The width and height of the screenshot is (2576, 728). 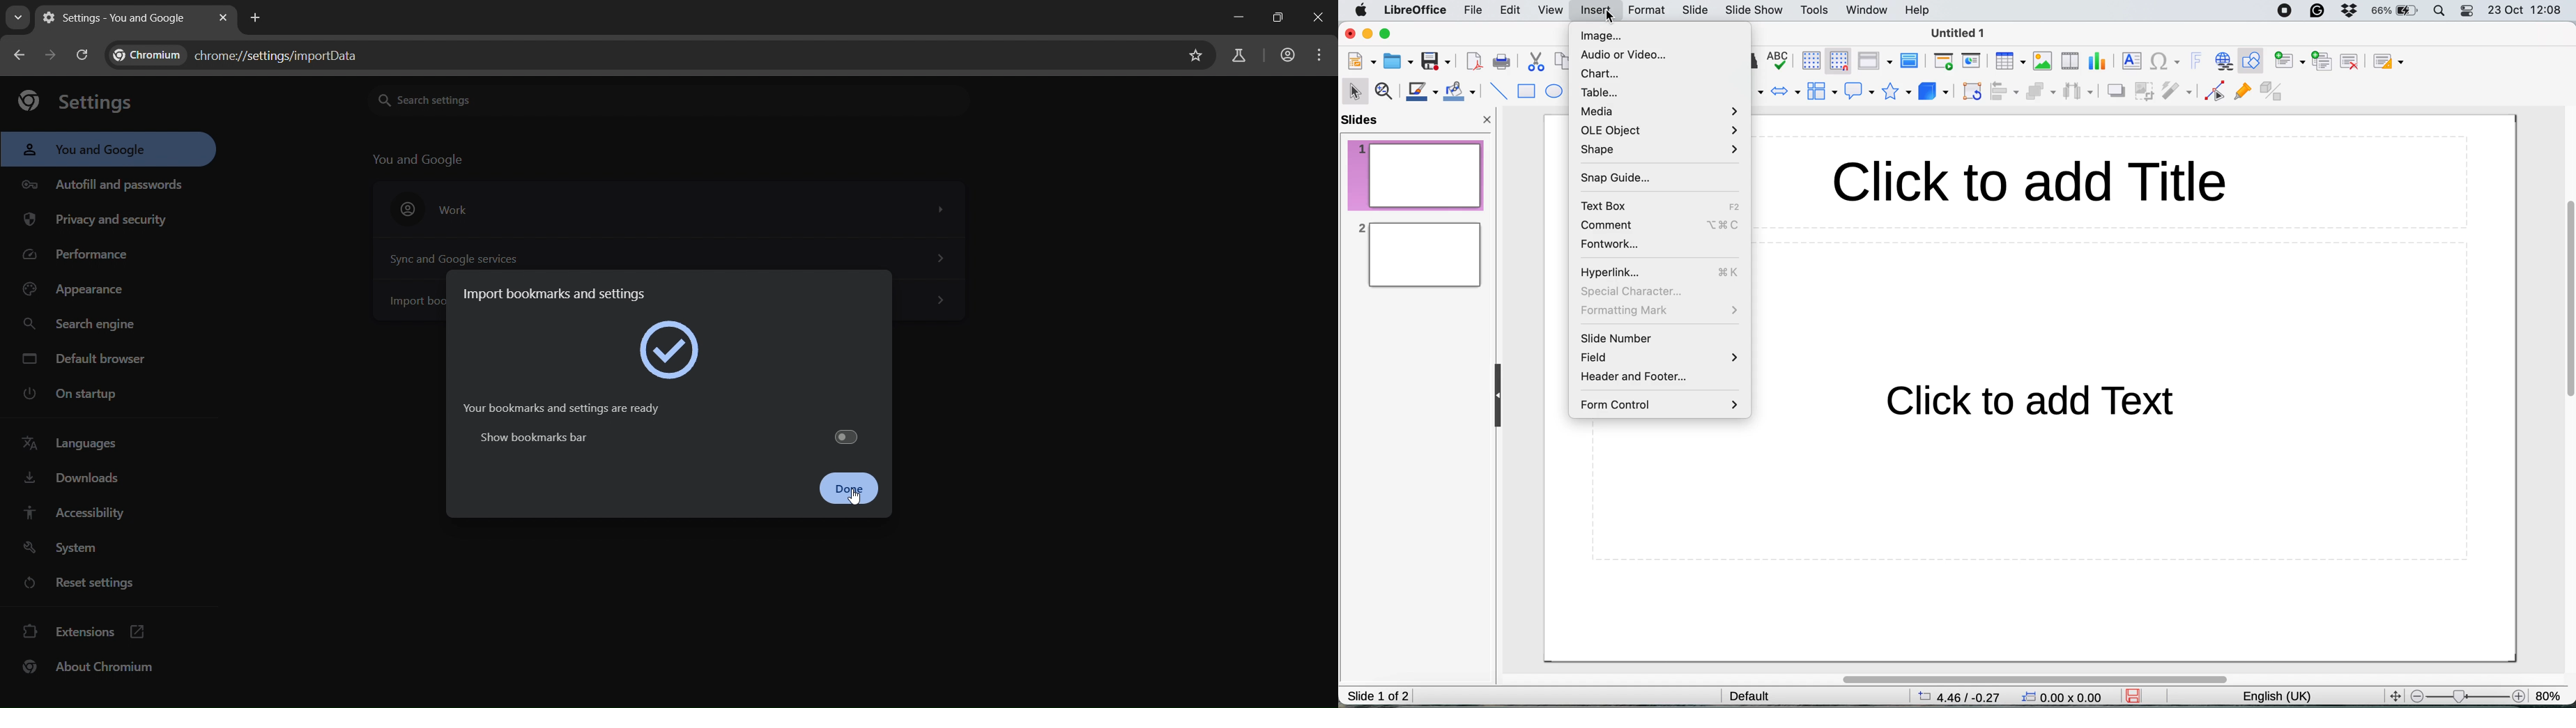 I want to click on snap guide, so click(x=1614, y=178).